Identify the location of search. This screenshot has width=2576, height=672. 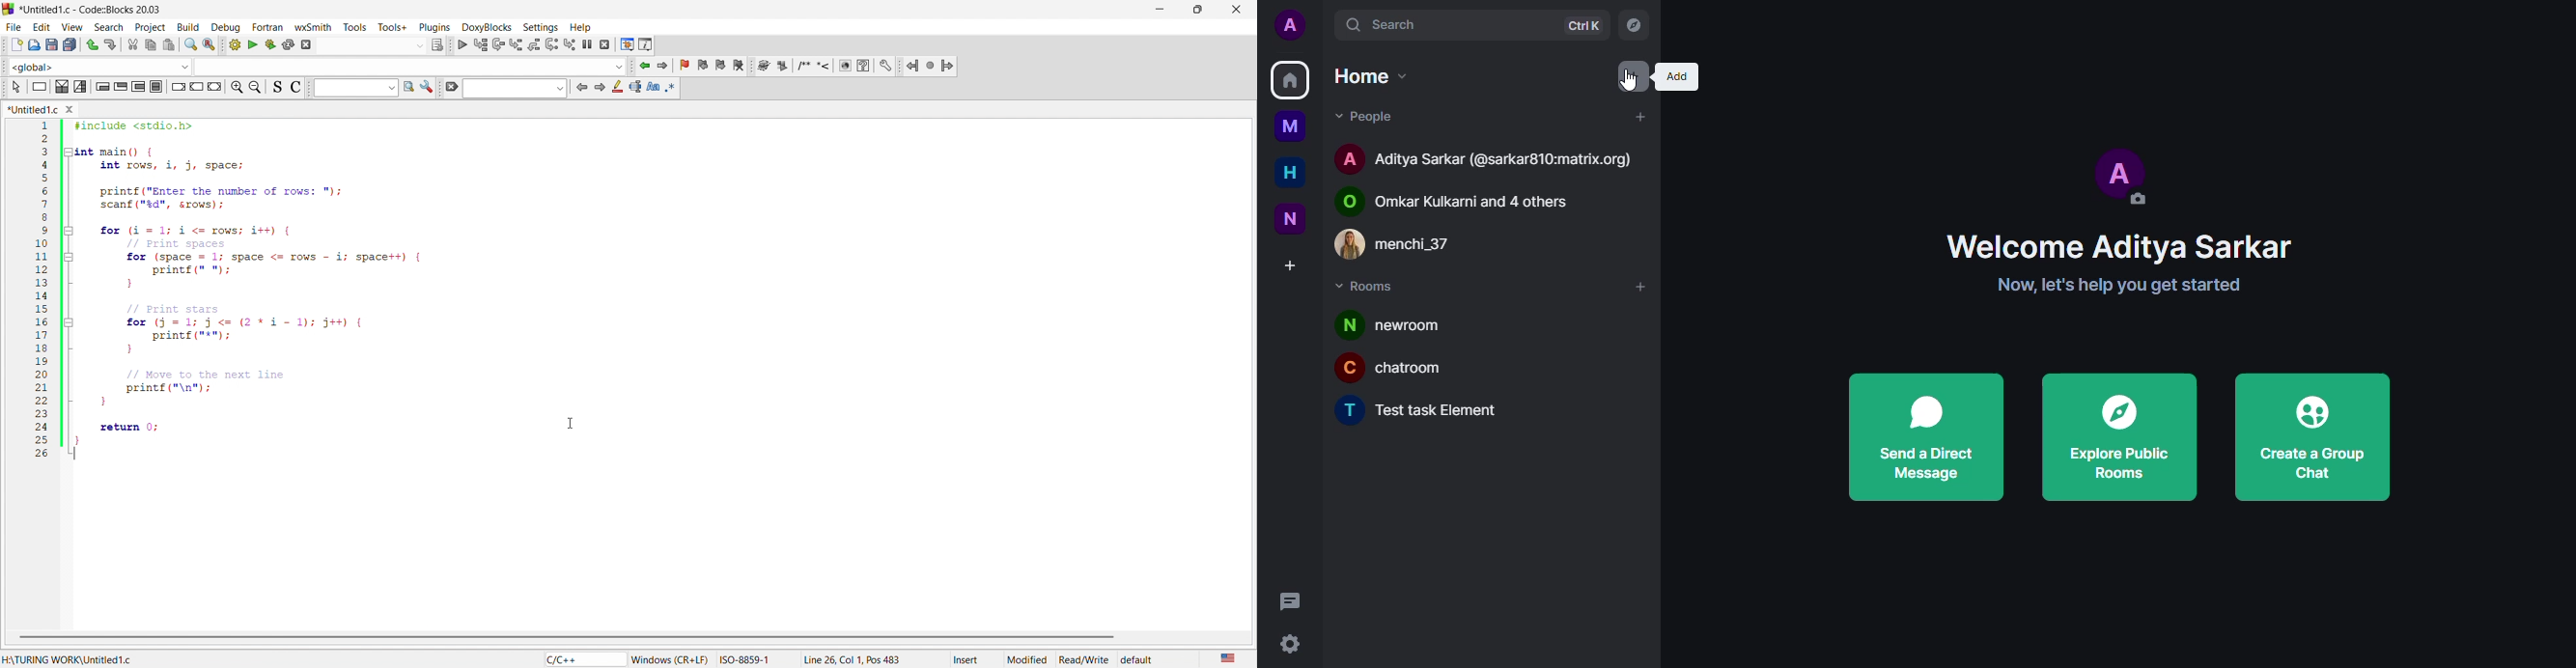
(1407, 24).